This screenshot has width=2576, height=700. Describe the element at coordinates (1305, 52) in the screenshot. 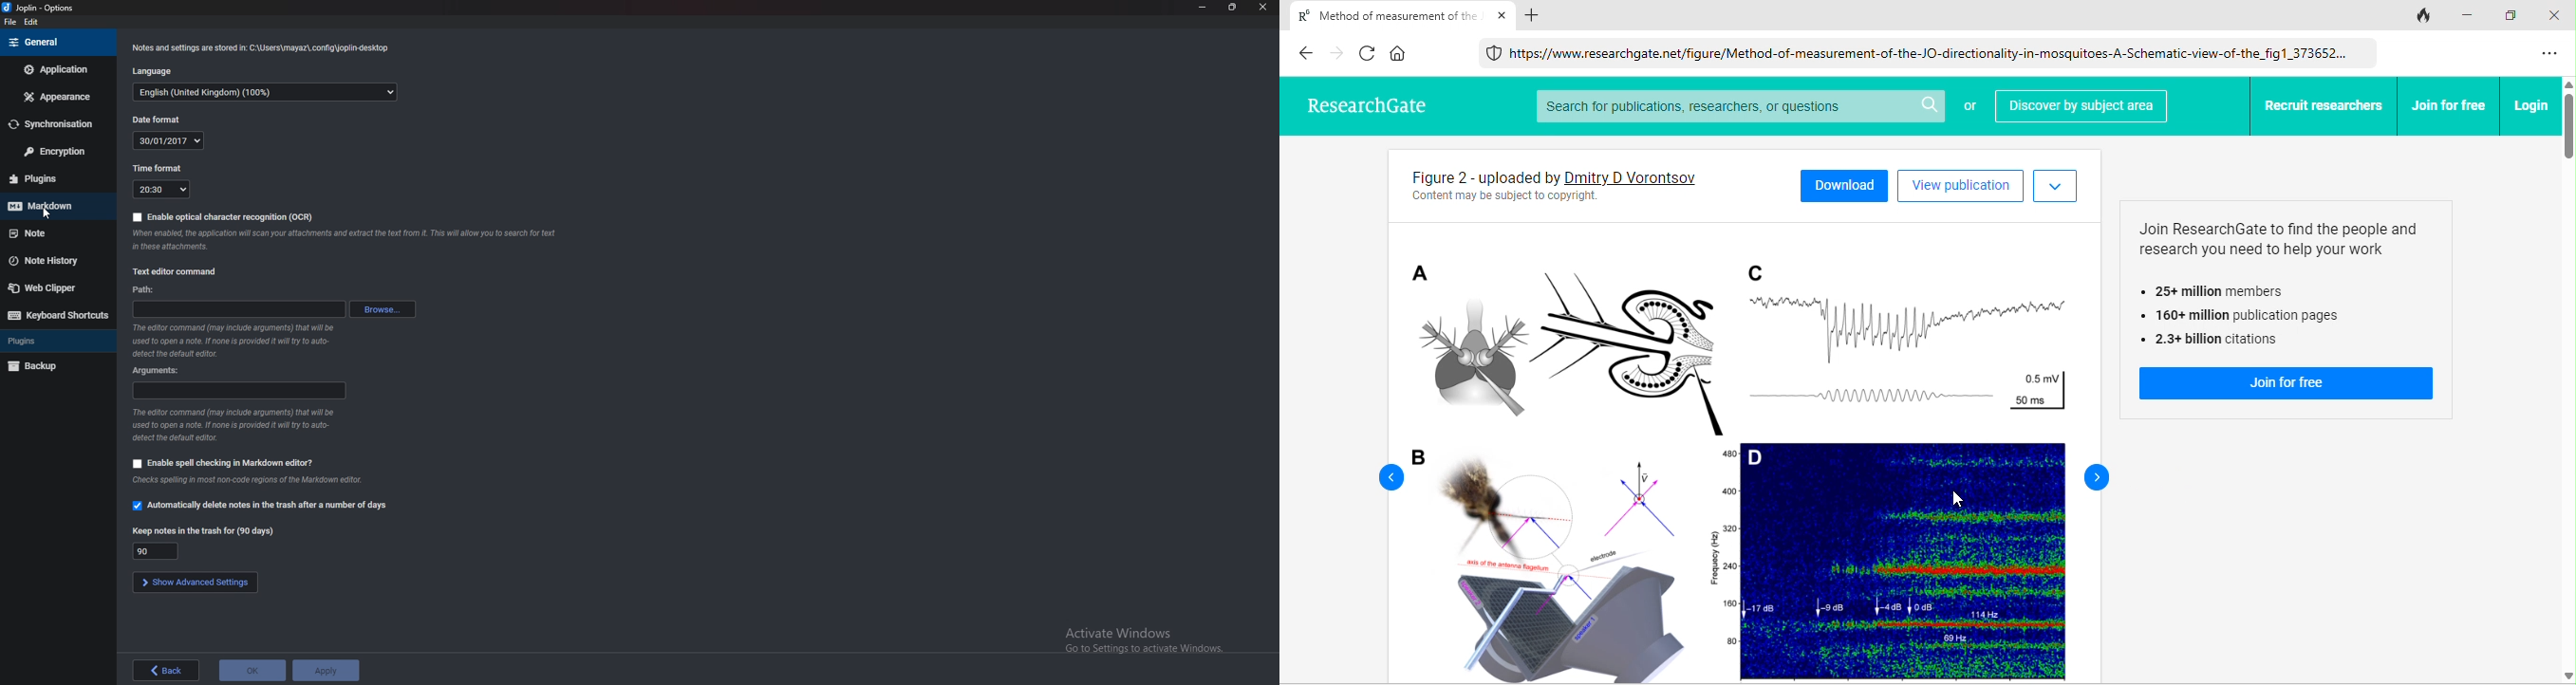

I see `back` at that location.